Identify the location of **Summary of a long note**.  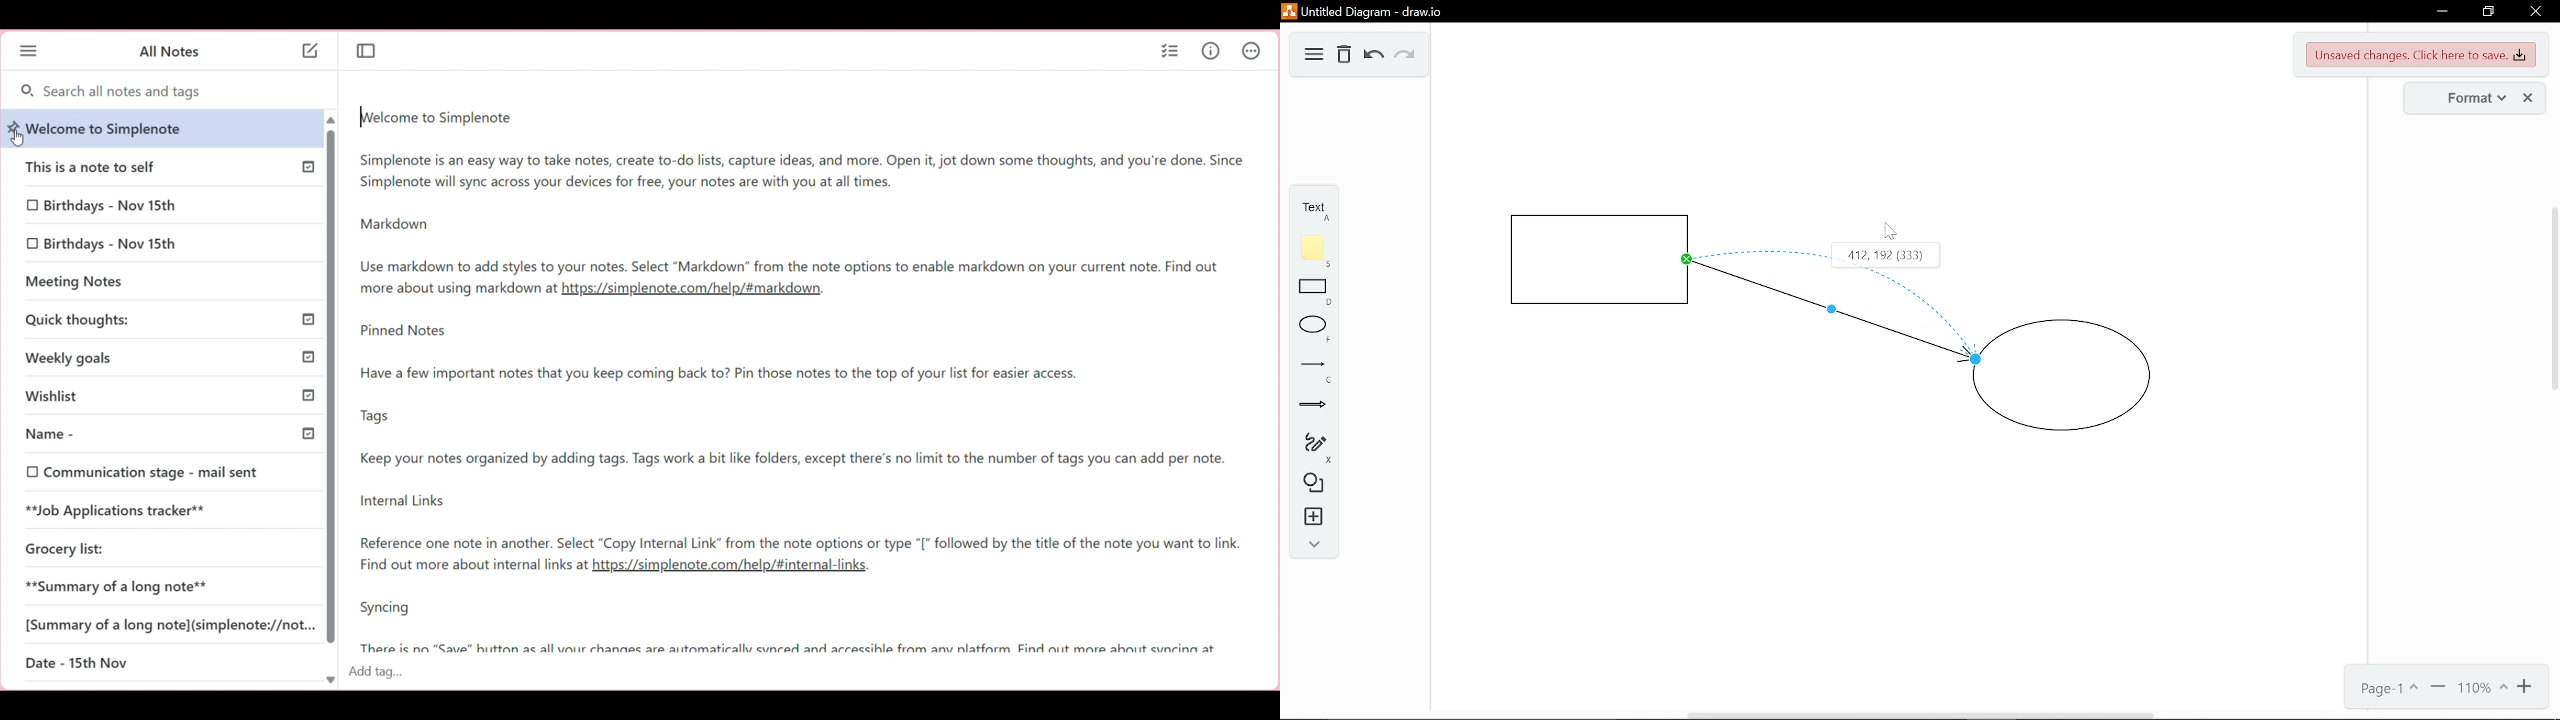
(127, 586).